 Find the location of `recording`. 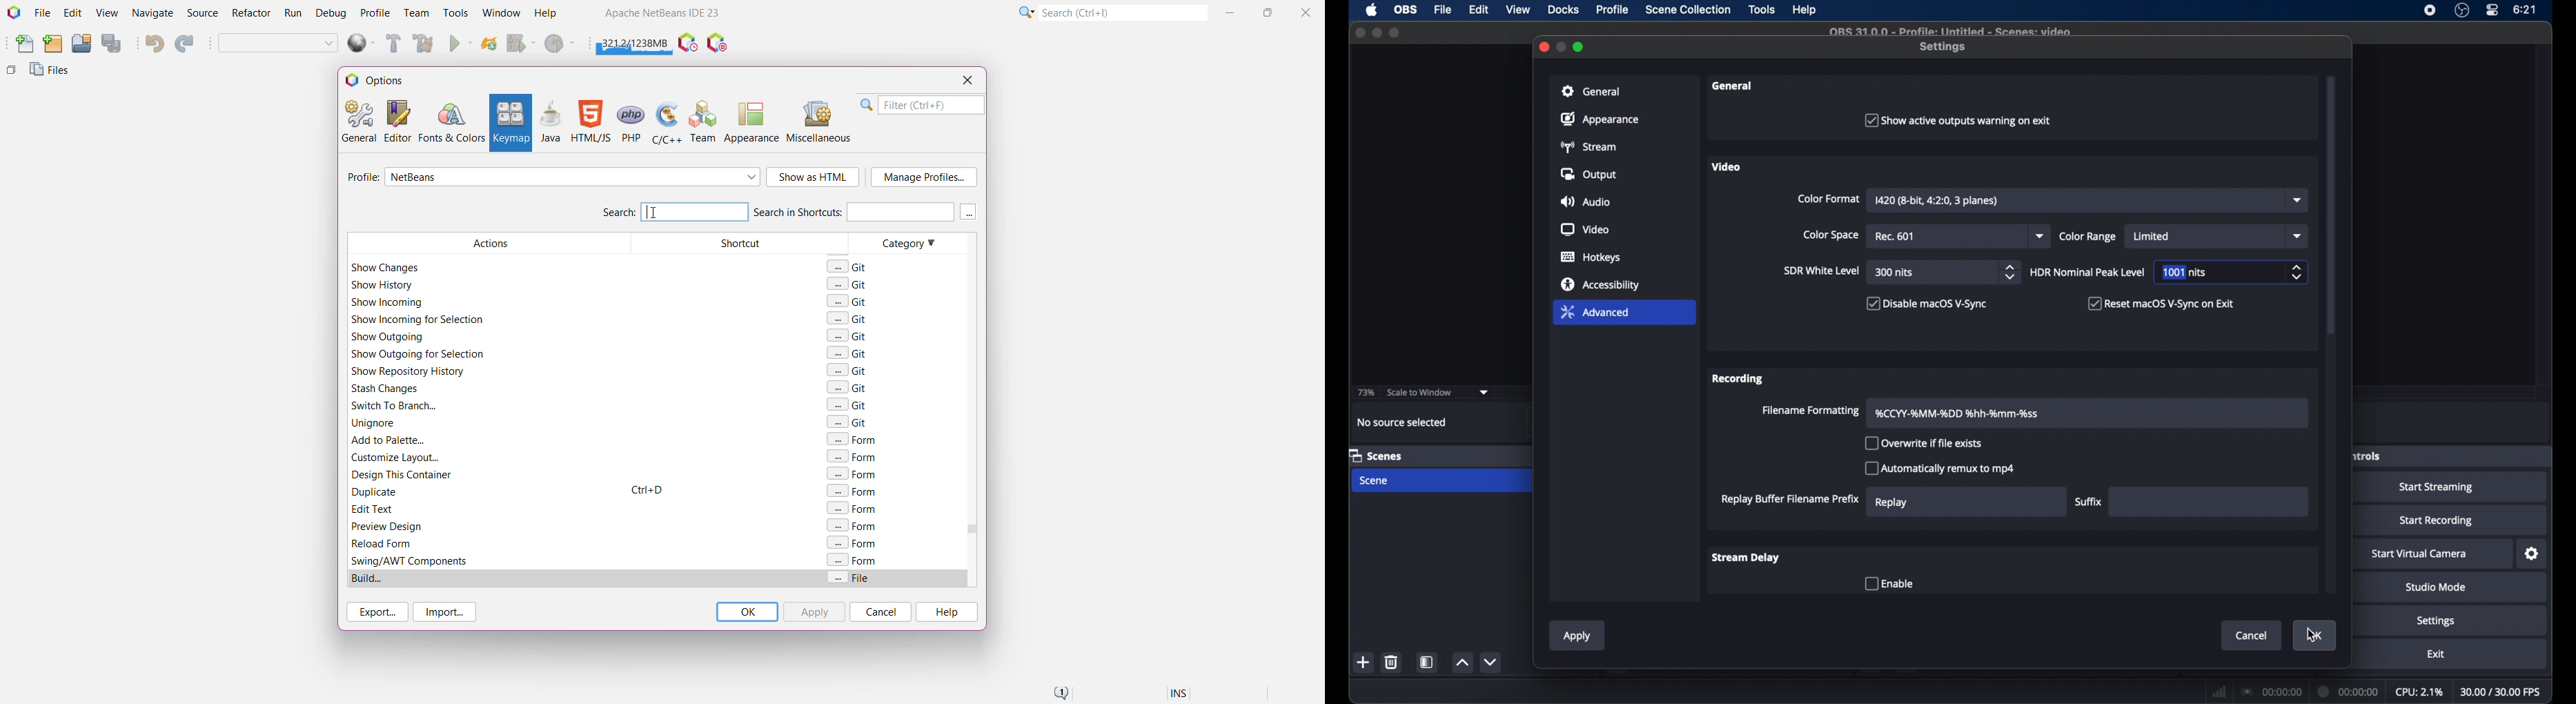

recording is located at coordinates (1739, 379).